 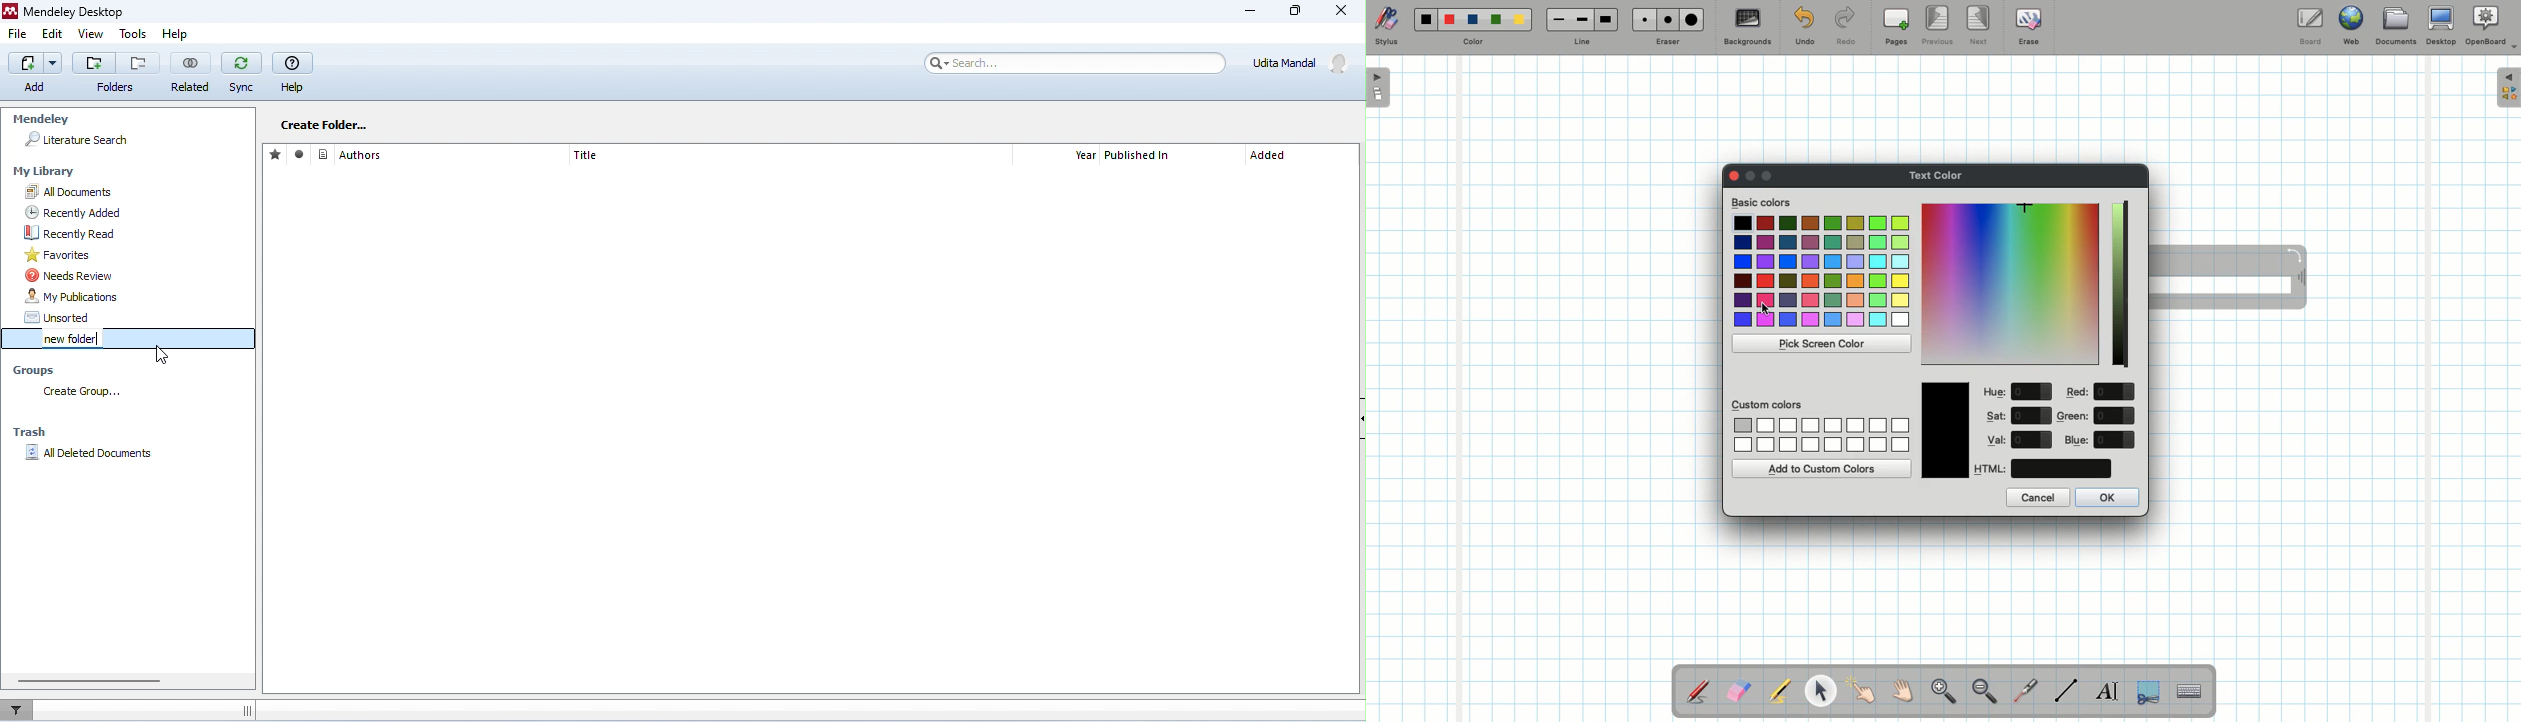 I want to click on edit, so click(x=53, y=34).